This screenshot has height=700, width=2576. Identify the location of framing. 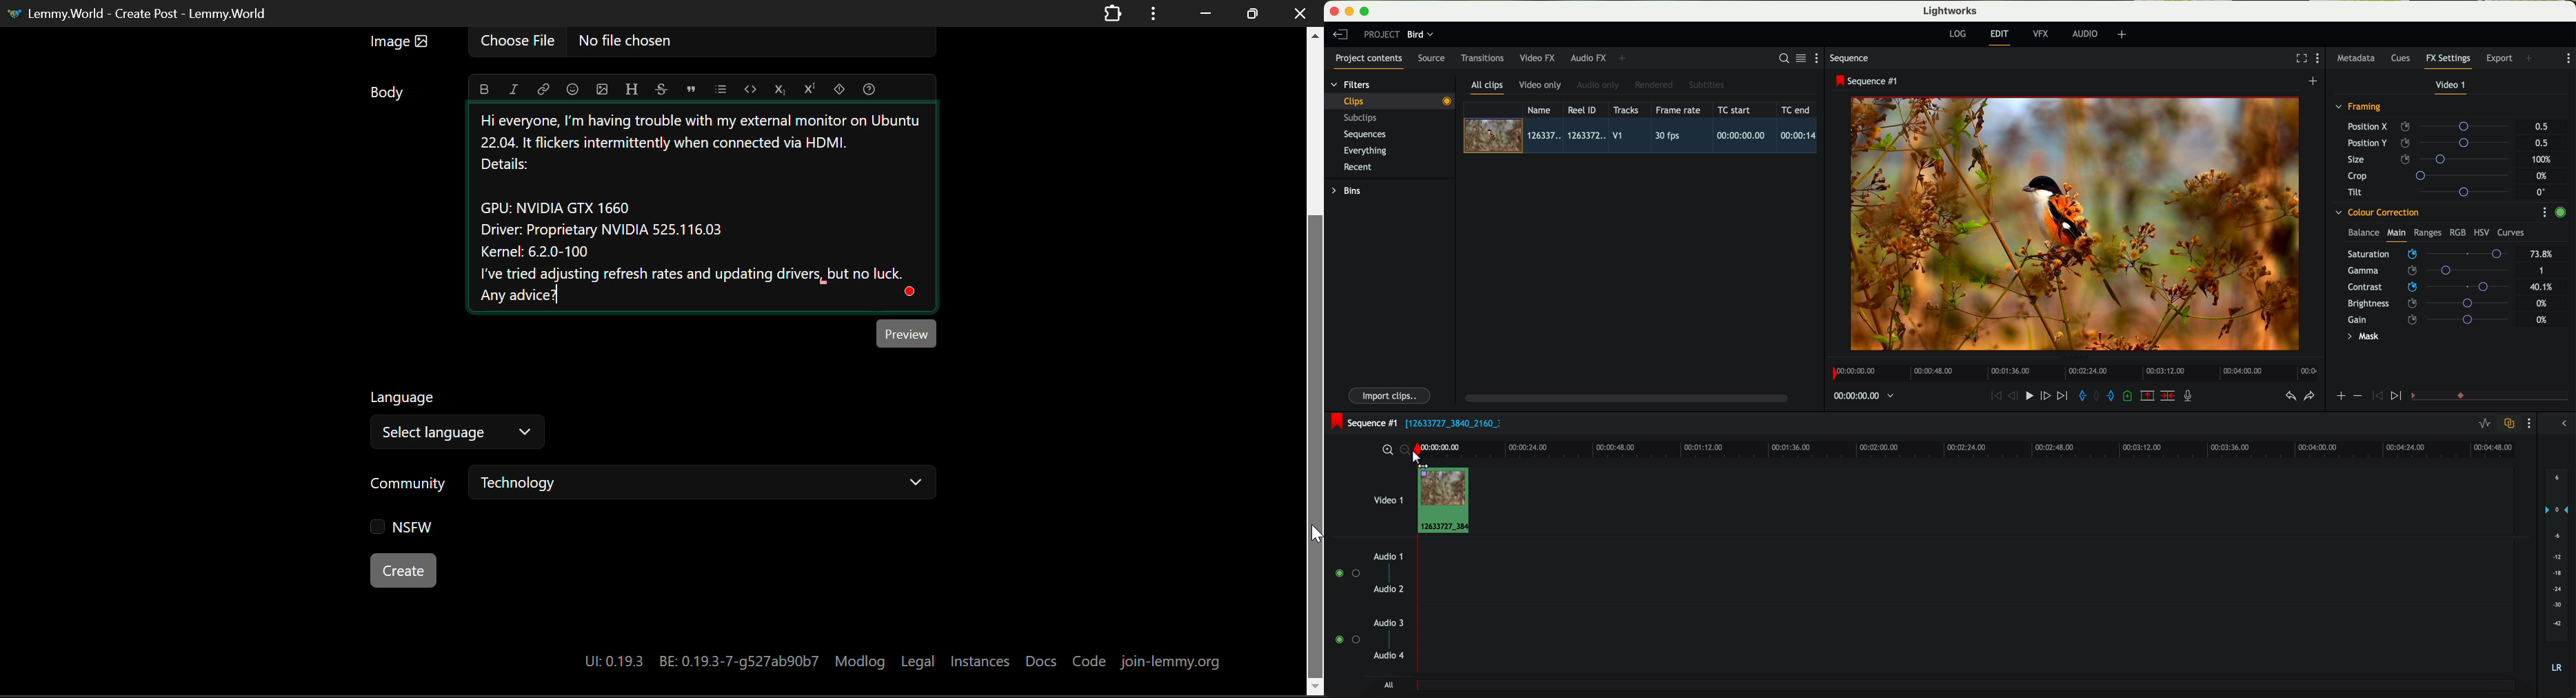
(2359, 108).